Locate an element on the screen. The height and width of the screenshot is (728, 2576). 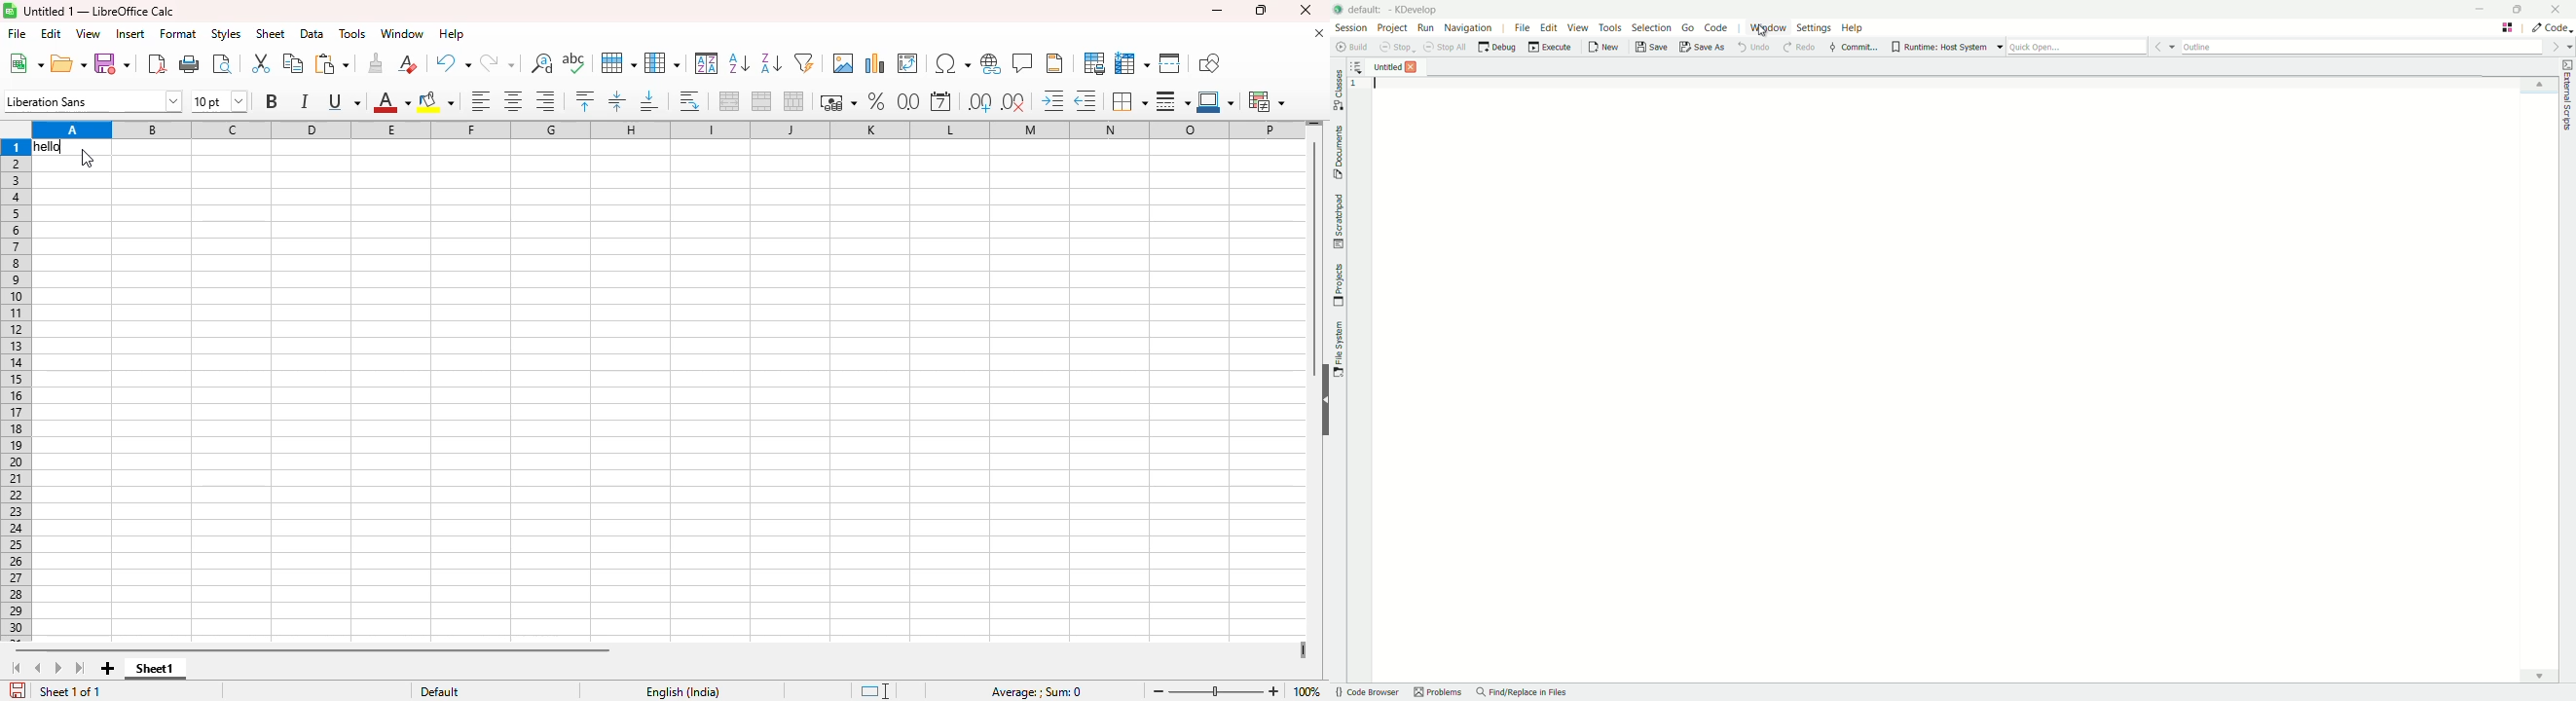
unmerge cells is located at coordinates (793, 101).